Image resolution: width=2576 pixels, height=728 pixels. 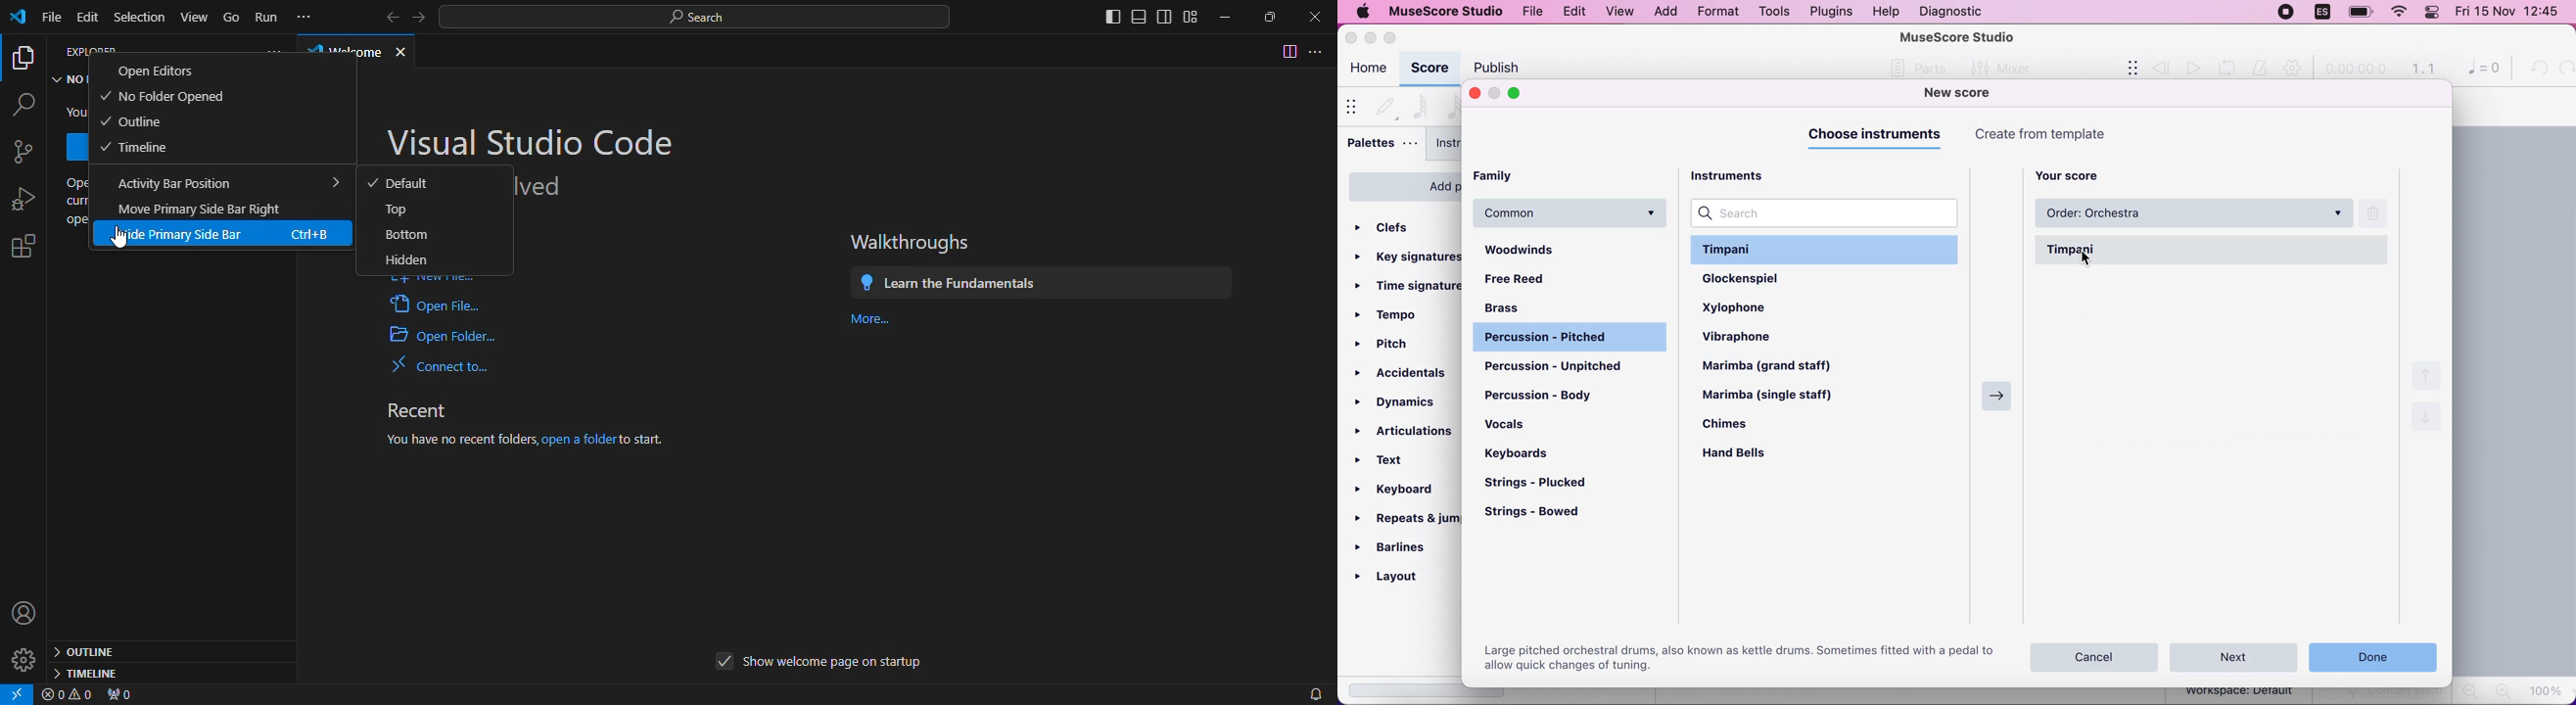 I want to click on percussion - body, so click(x=1548, y=395).